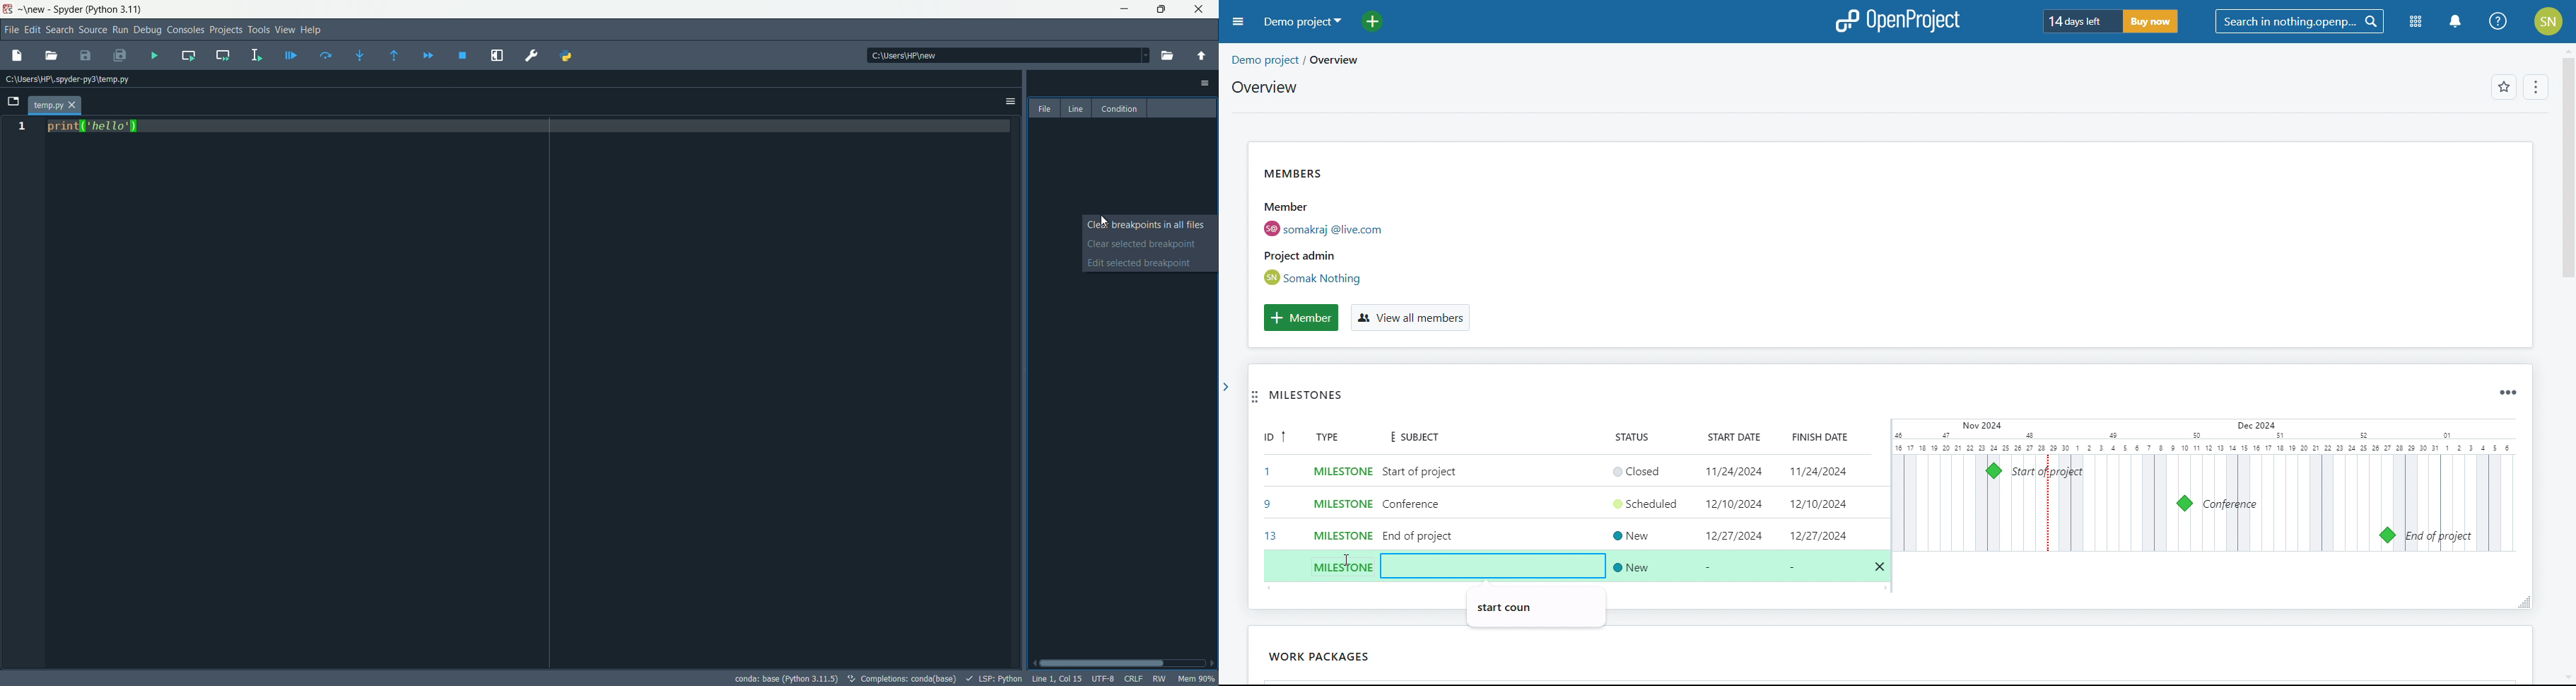 This screenshot has width=2576, height=700. I want to click on condition, so click(1117, 108).